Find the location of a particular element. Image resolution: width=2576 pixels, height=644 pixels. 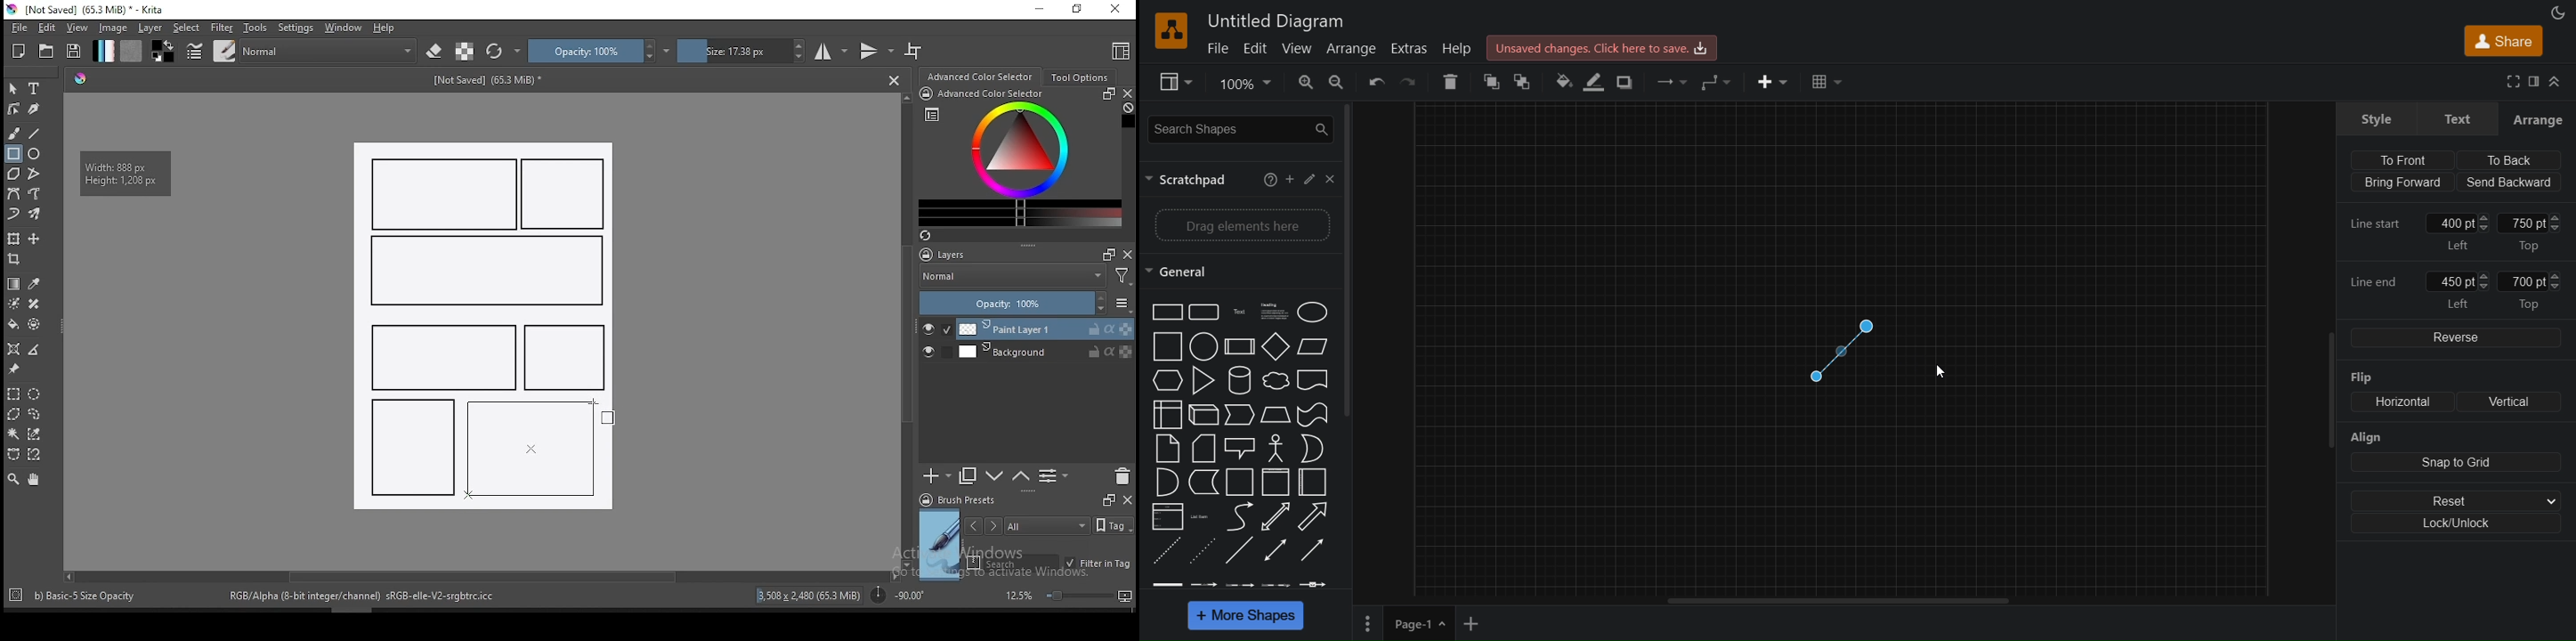

connector 5 is located at coordinates (1316, 583).